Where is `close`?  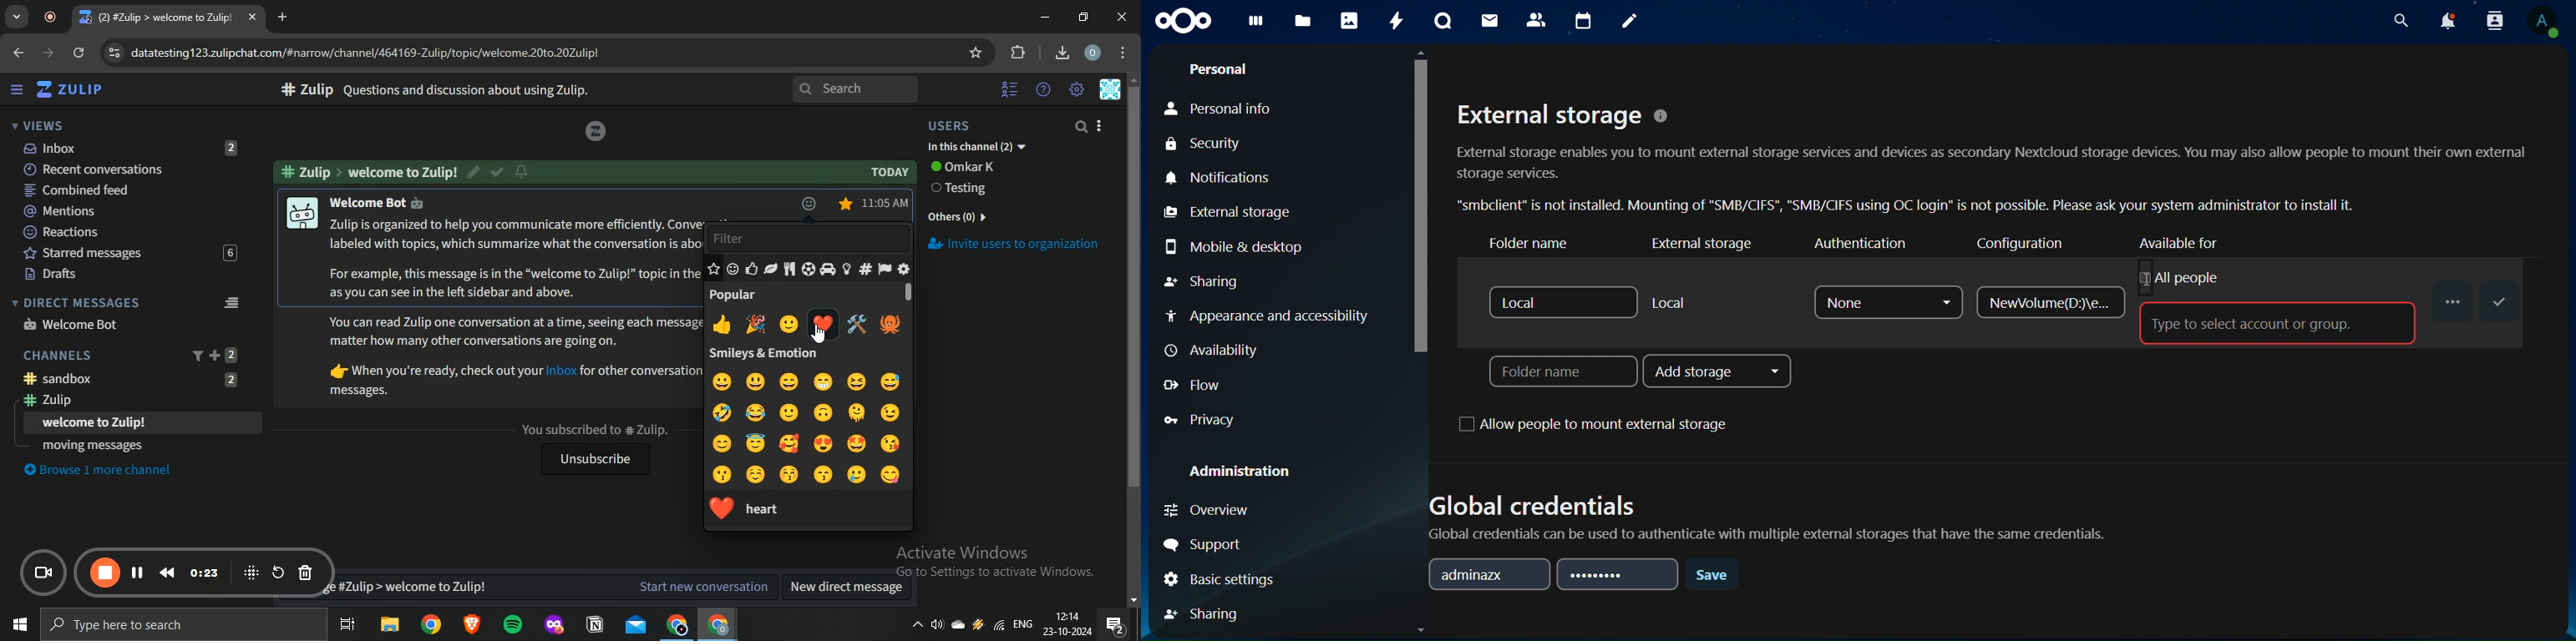
close is located at coordinates (1124, 17).